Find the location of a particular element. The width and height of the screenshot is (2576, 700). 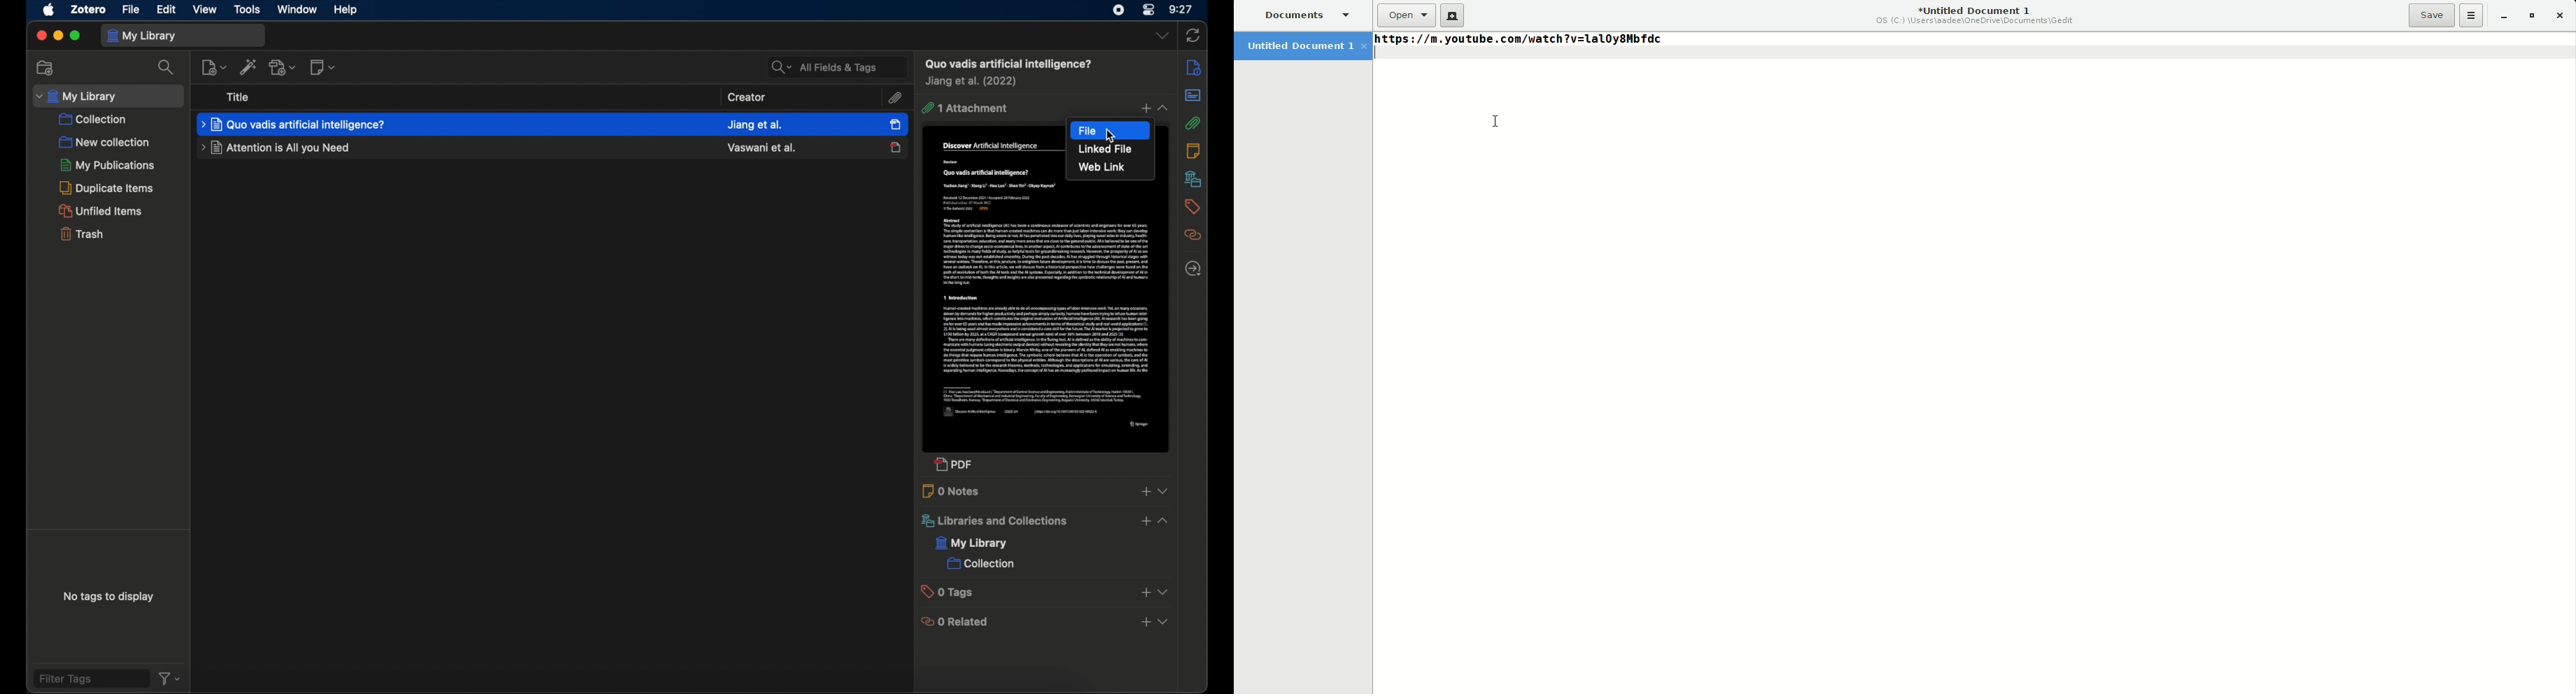

new note is located at coordinates (324, 67).